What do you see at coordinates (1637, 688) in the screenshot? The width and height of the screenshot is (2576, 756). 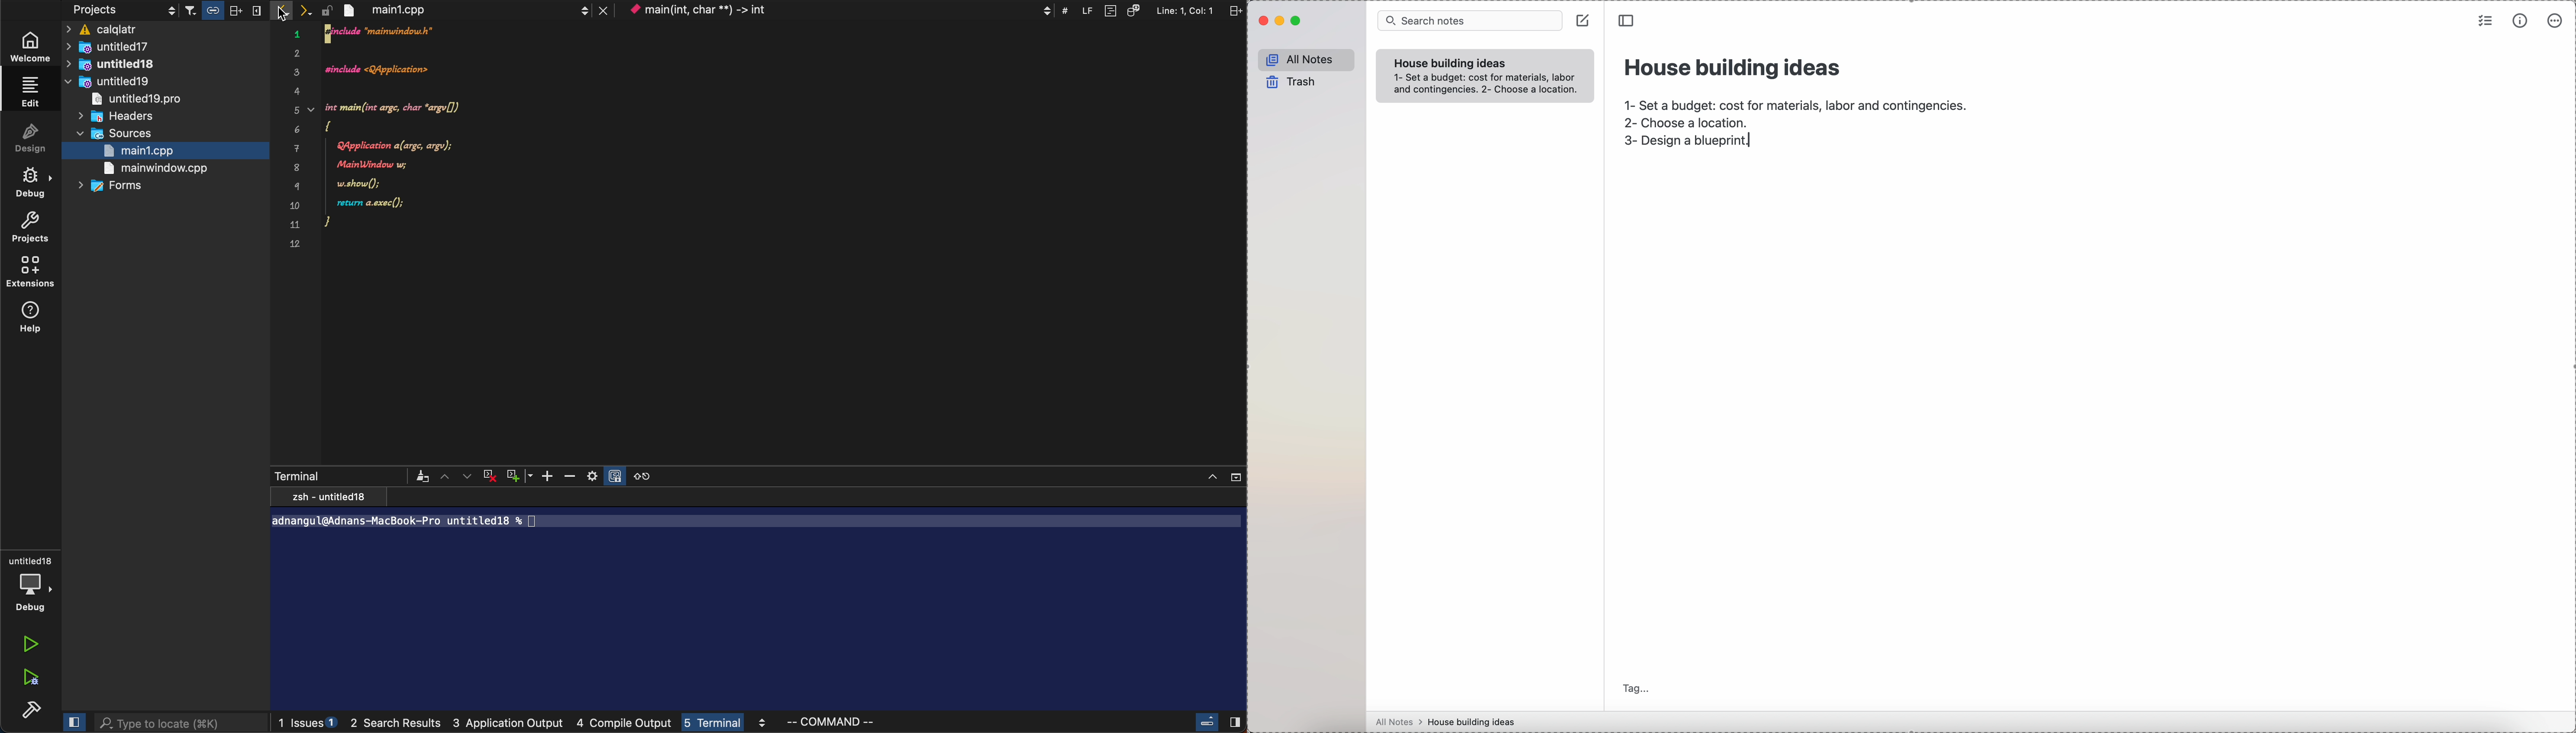 I see `tag` at bounding box center [1637, 688].